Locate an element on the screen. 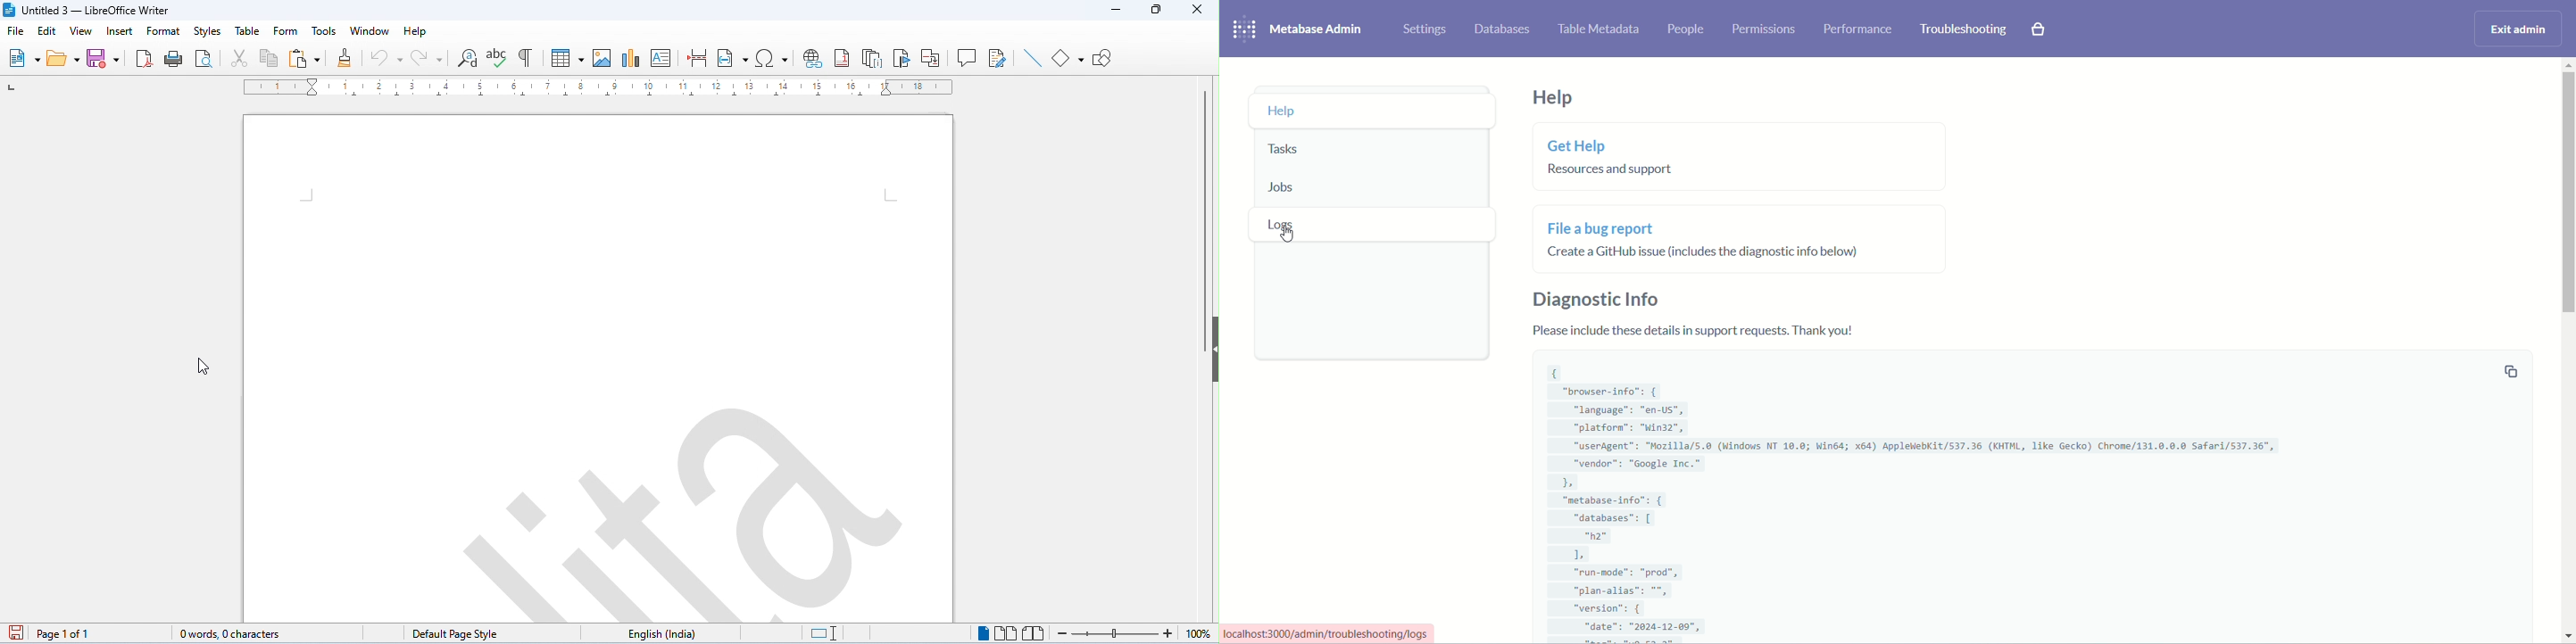  metabase admin is located at coordinates (1318, 29).